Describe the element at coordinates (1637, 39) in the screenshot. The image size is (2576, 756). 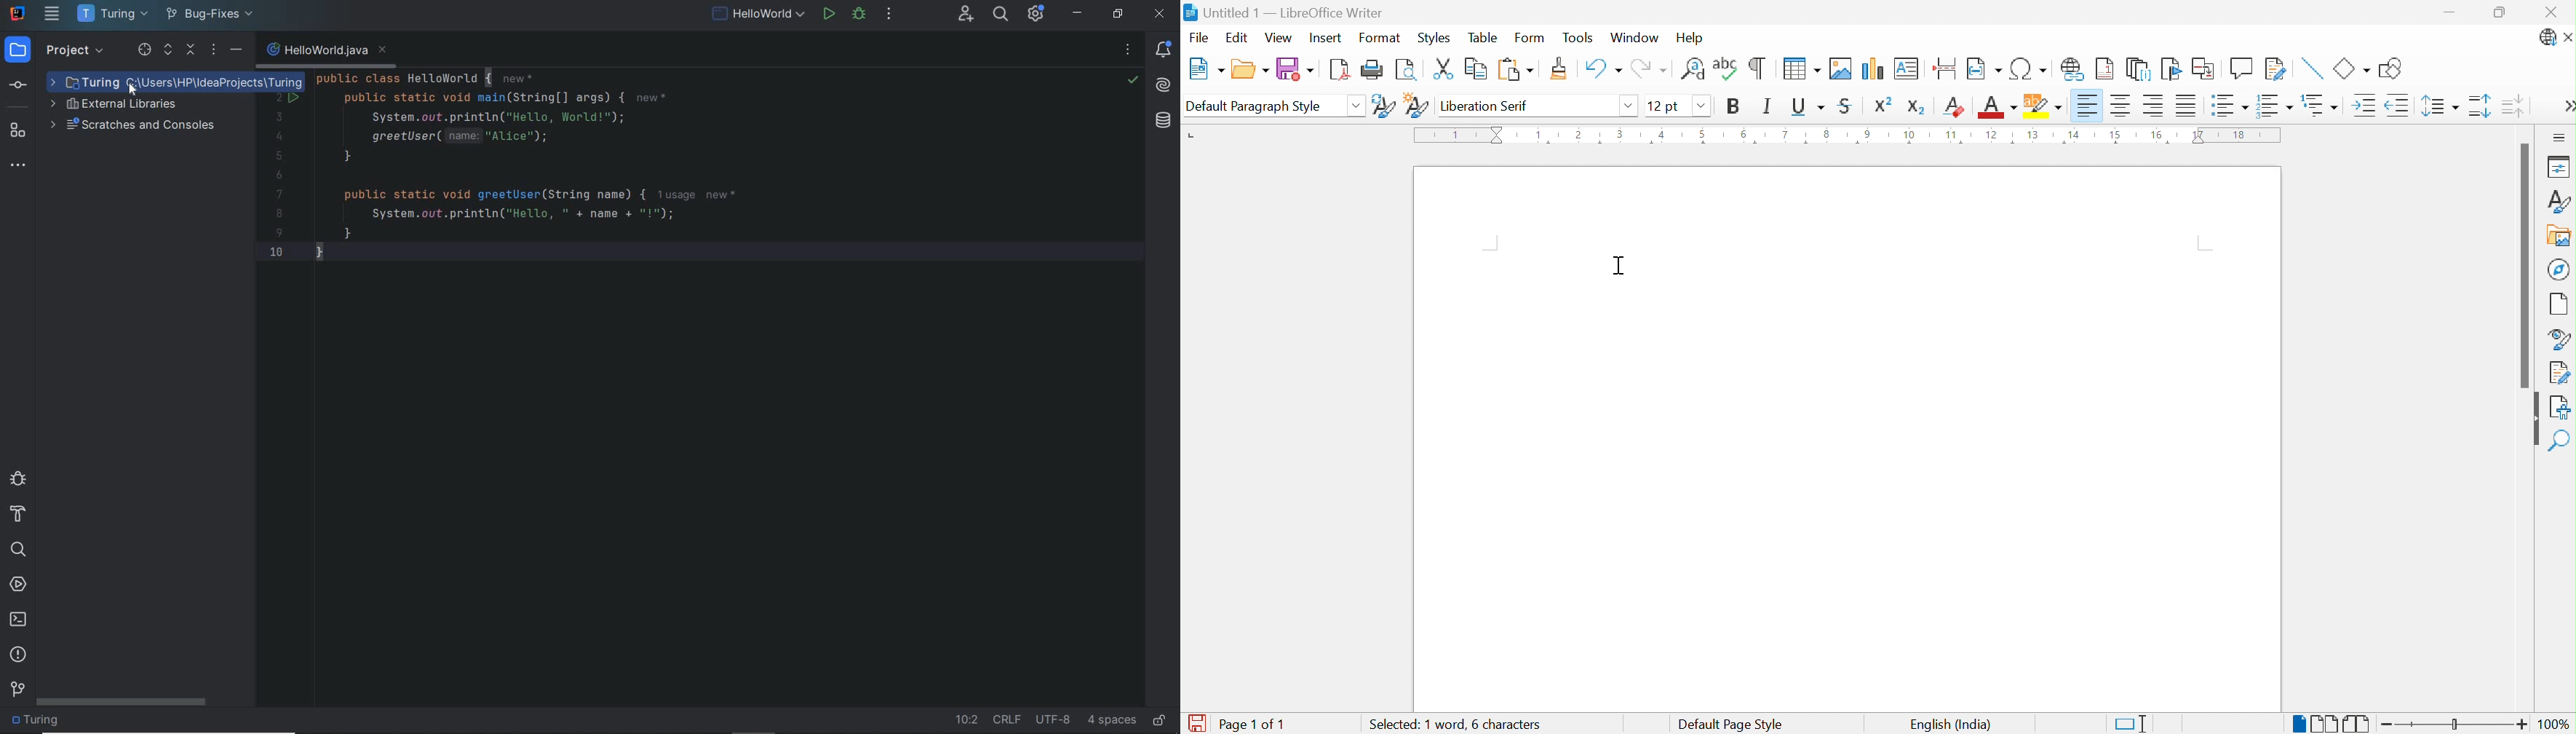
I see `Window` at that location.